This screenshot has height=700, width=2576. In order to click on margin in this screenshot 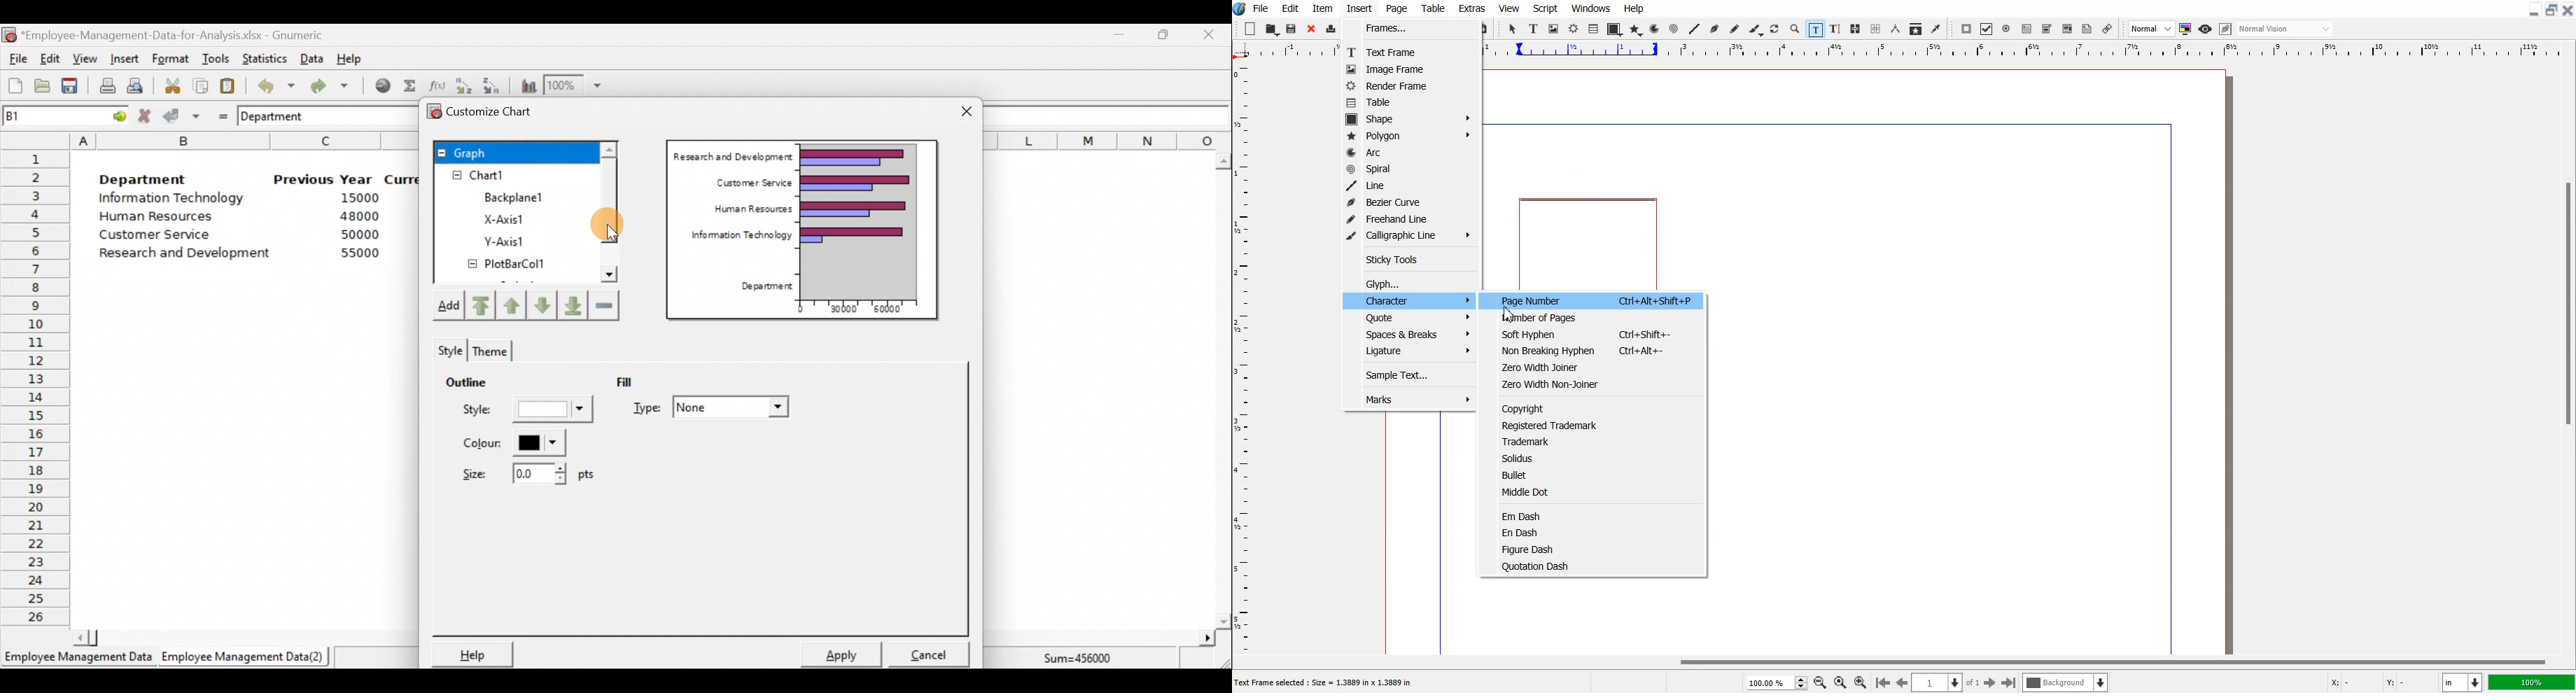, I will do `click(2173, 386)`.